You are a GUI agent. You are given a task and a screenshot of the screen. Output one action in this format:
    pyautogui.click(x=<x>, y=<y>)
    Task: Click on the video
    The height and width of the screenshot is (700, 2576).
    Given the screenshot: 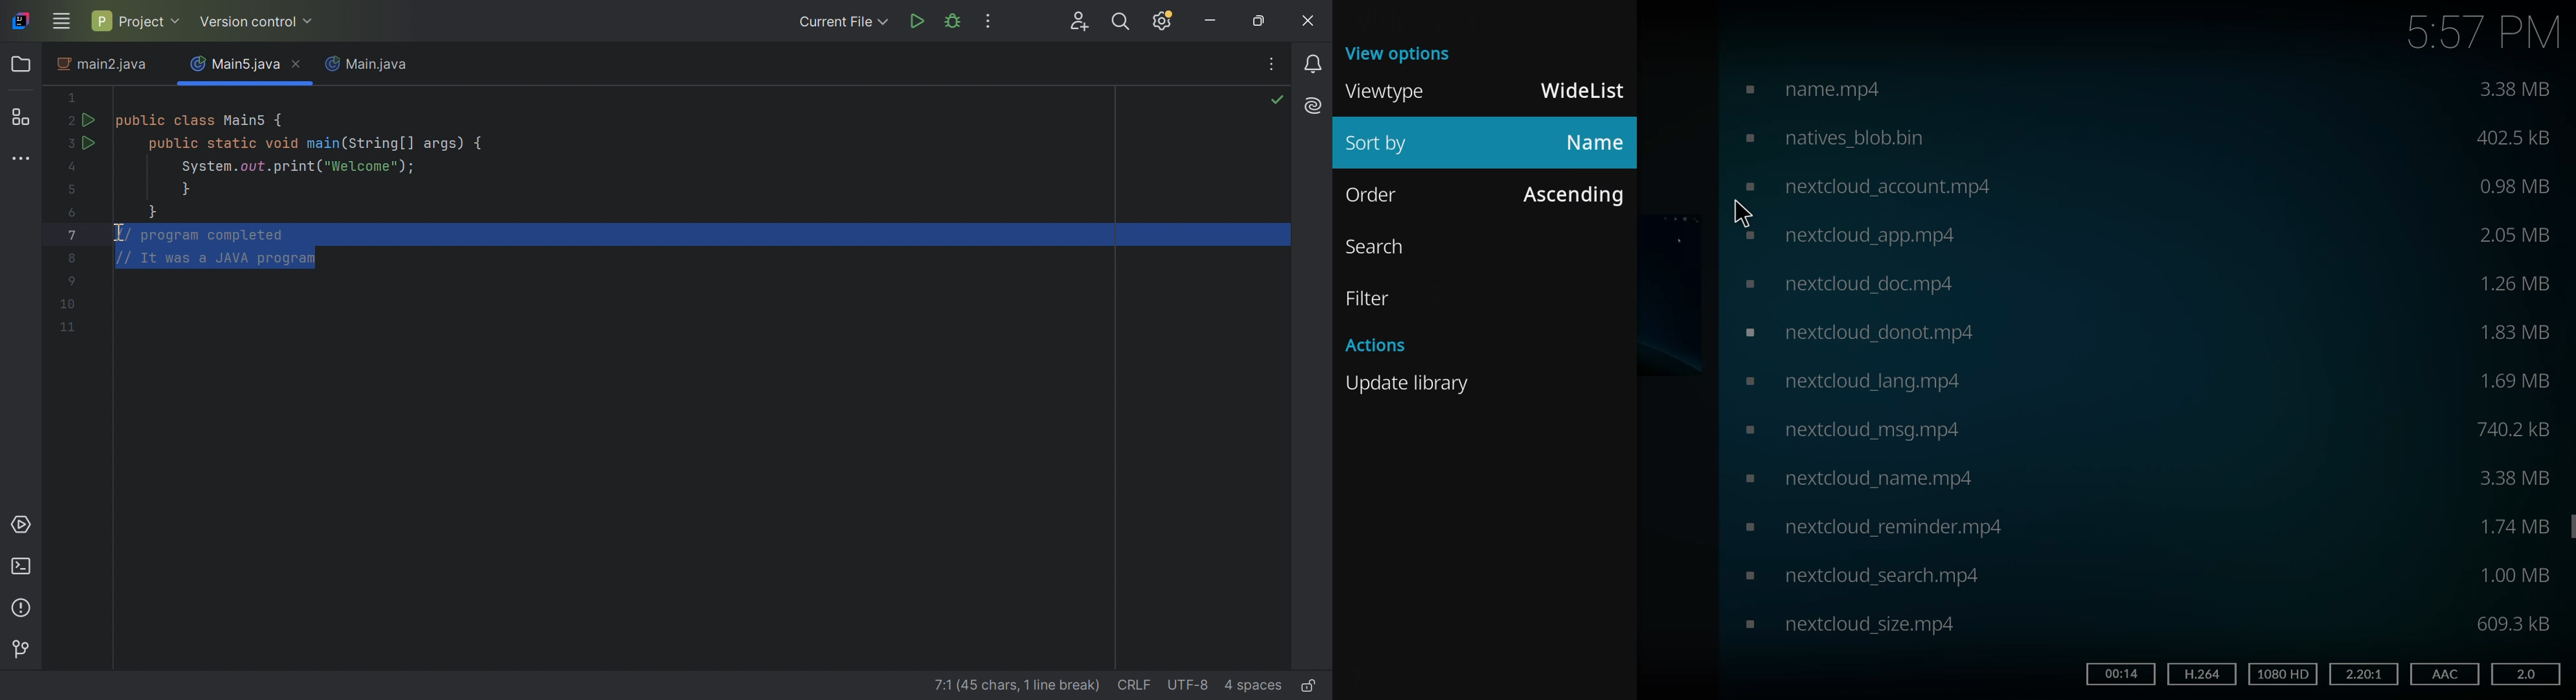 What is the action you would take?
    pyautogui.click(x=1847, y=623)
    